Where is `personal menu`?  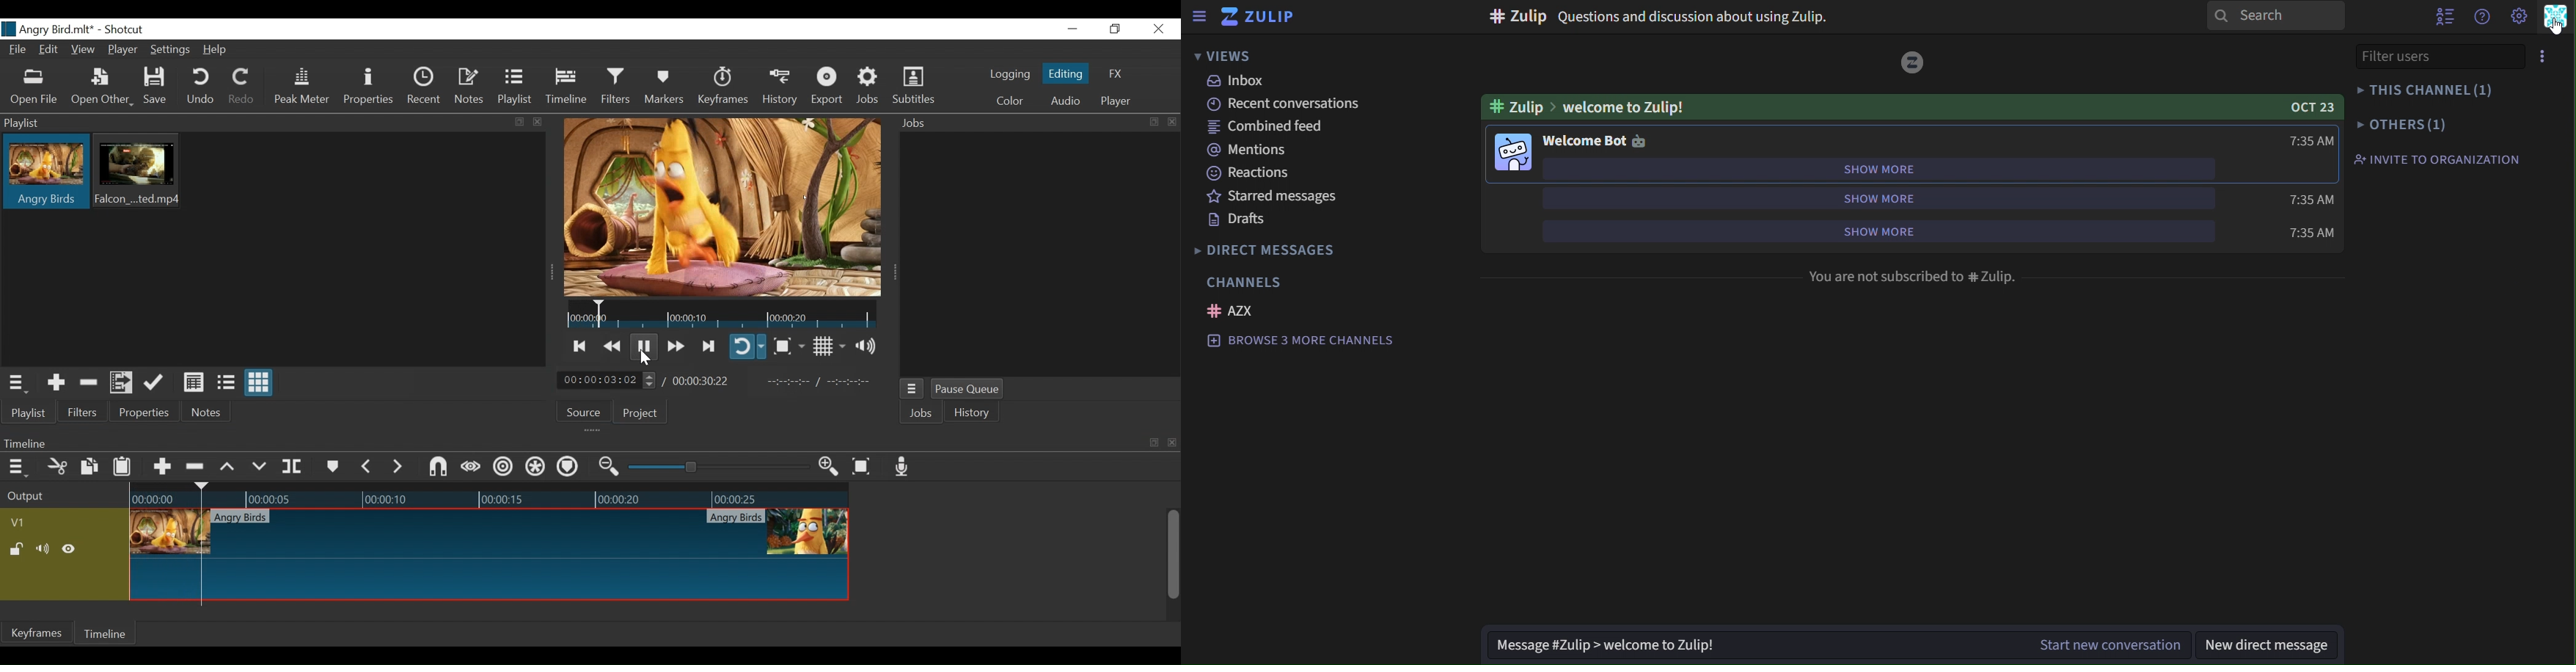 personal menu is located at coordinates (2554, 18).